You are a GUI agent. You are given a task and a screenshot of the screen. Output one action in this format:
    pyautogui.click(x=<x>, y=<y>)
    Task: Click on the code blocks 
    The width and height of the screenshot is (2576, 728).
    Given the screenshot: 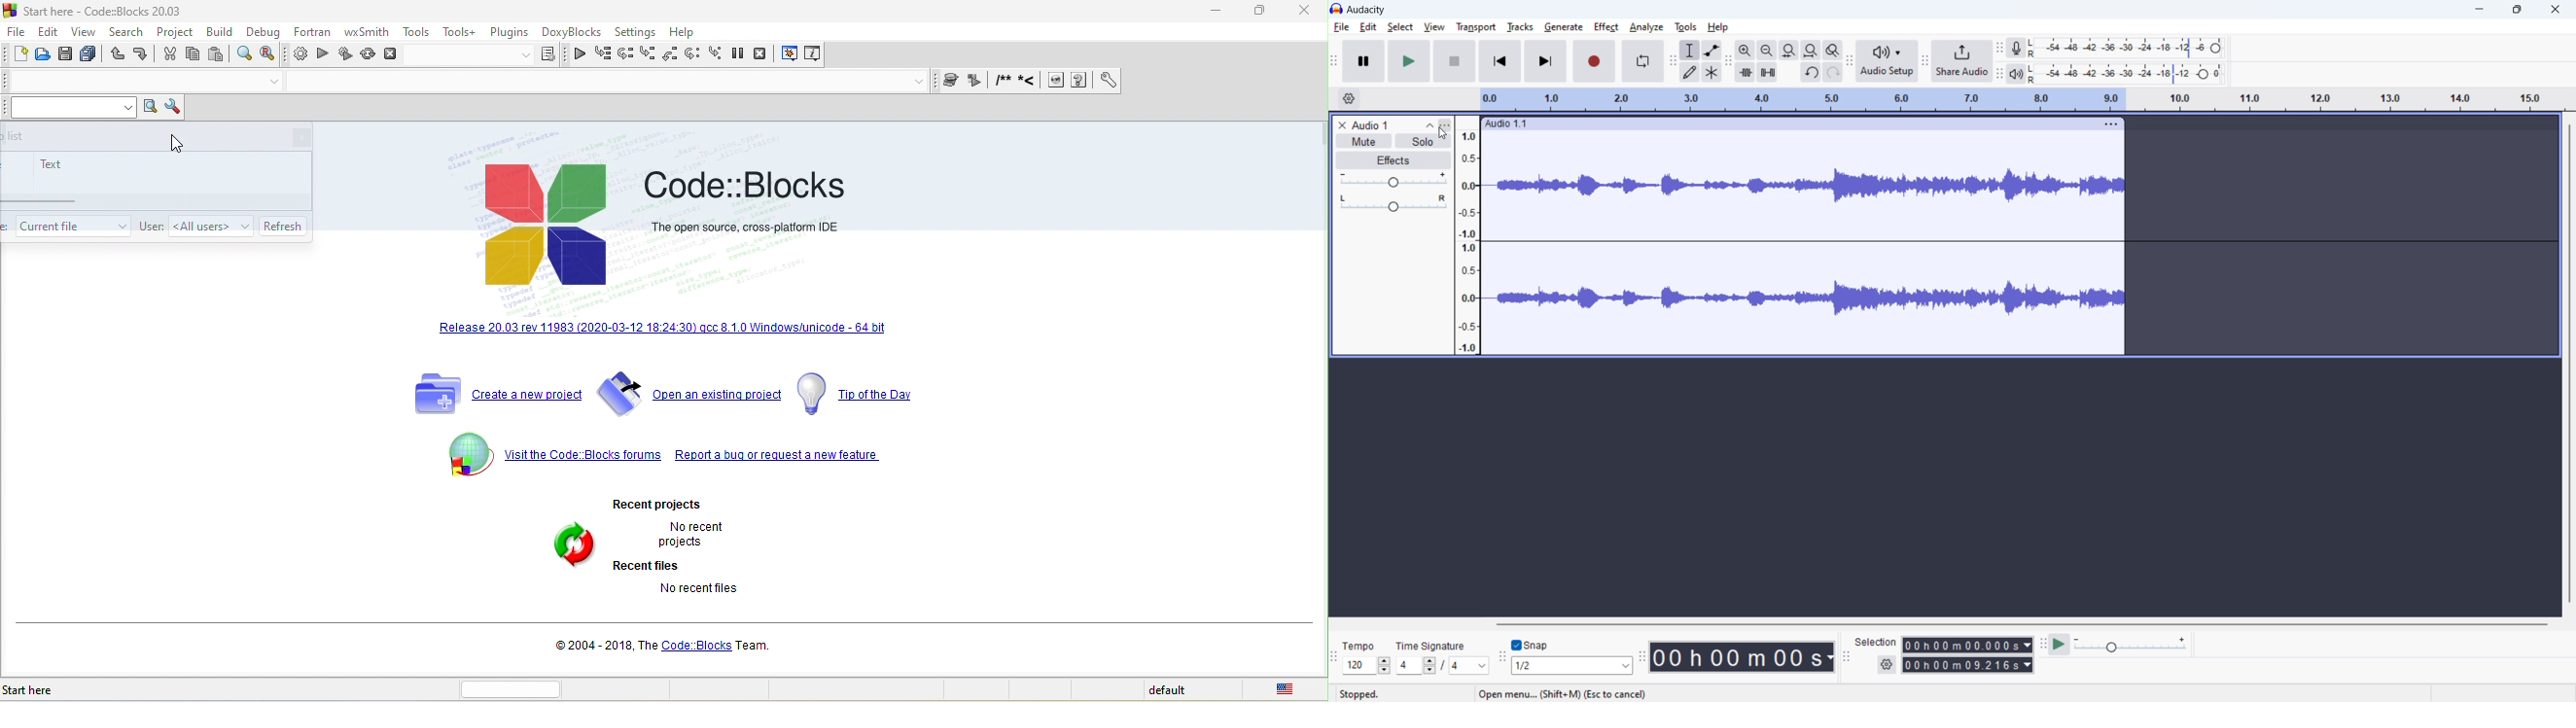 What is the action you would take?
    pyautogui.click(x=744, y=181)
    